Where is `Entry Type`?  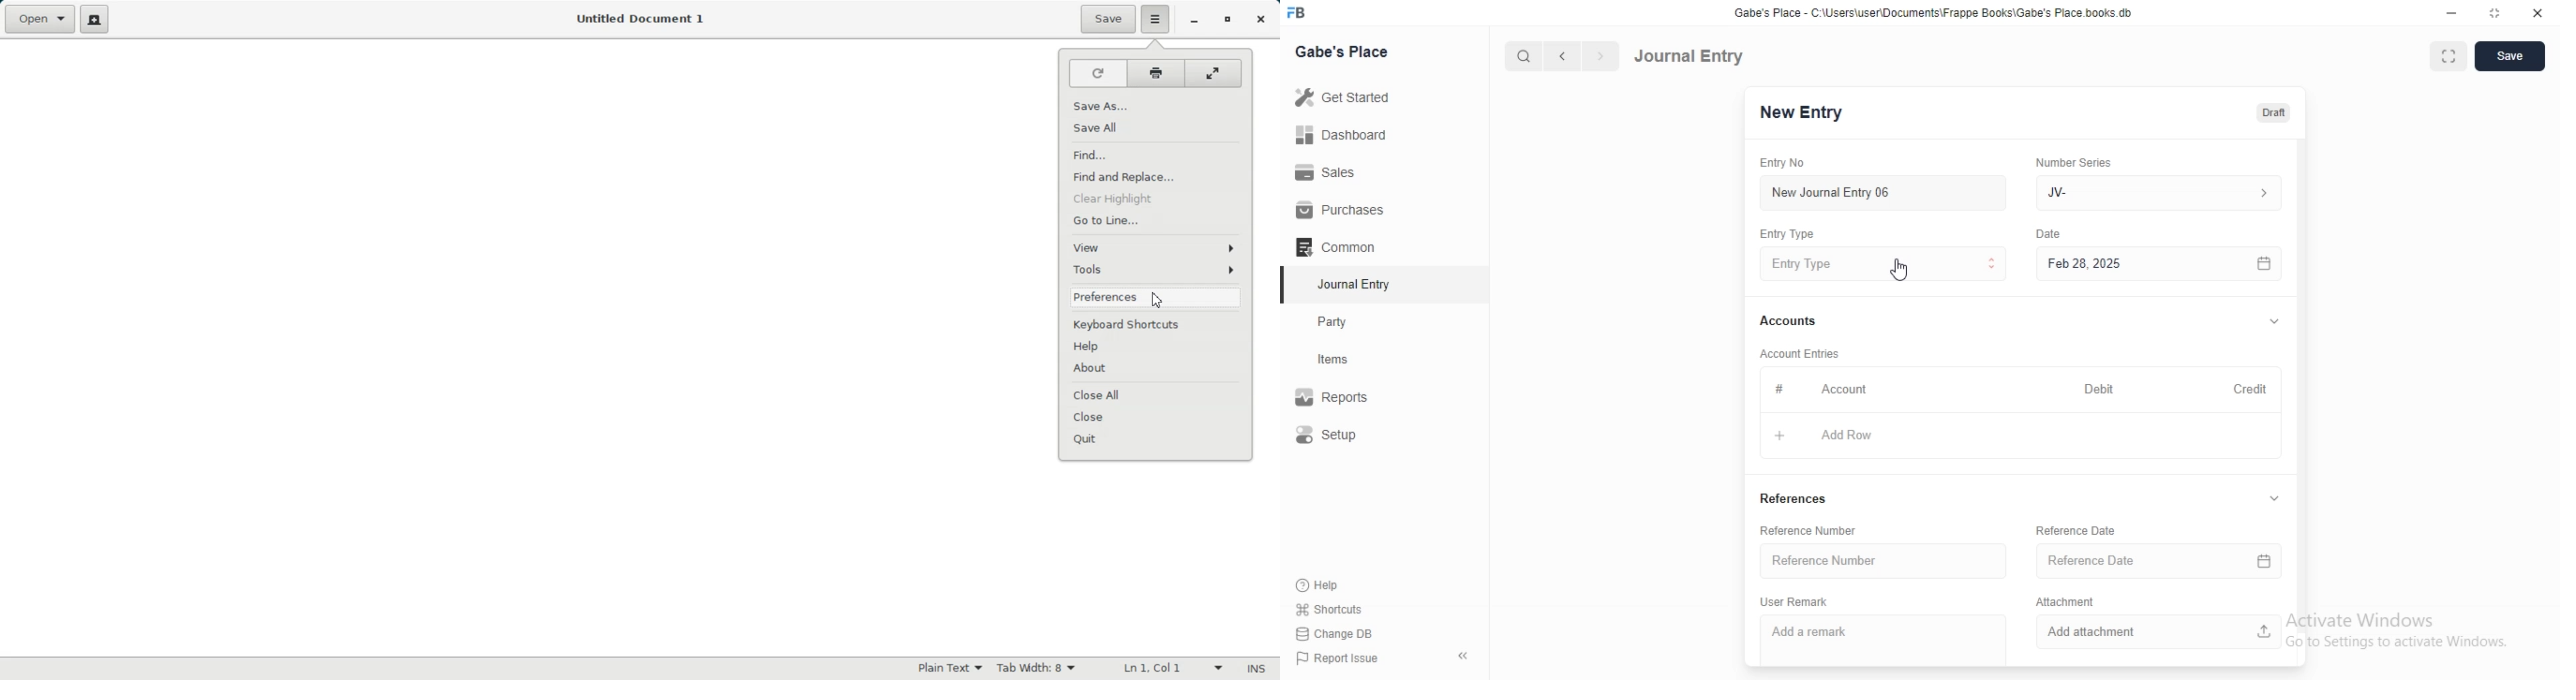 Entry Type is located at coordinates (1882, 264).